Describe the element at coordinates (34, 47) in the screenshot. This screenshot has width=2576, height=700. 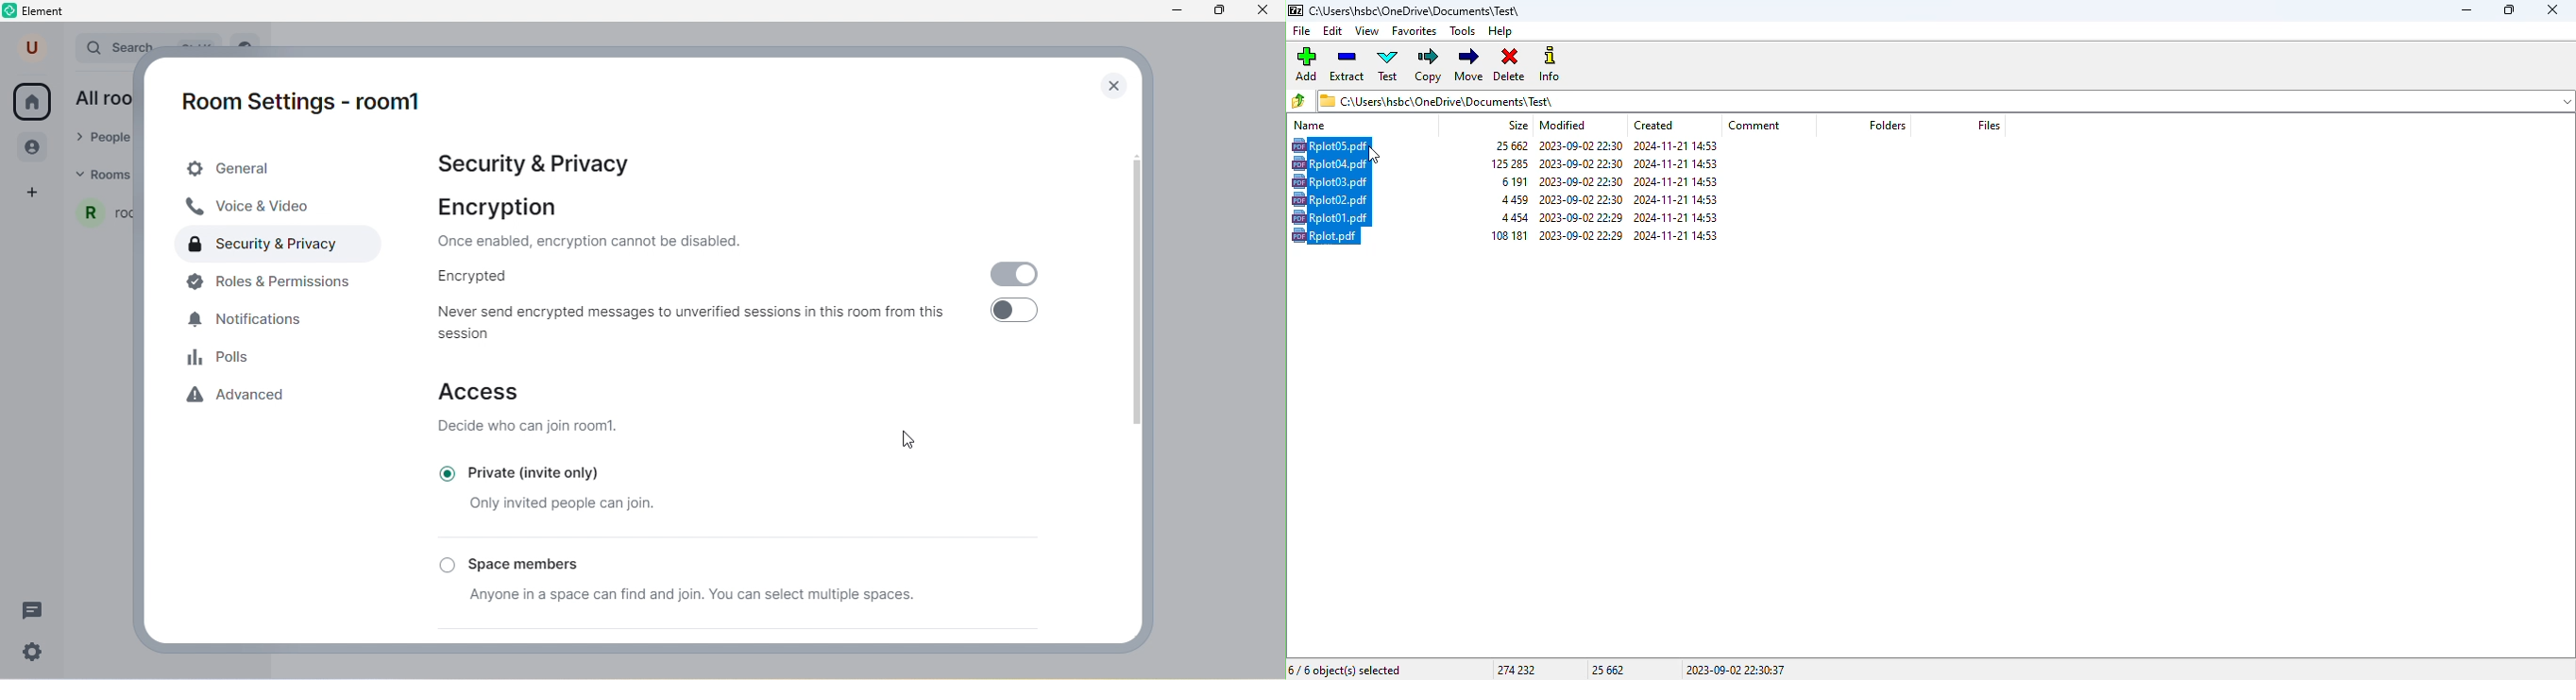
I see `user` at that location.